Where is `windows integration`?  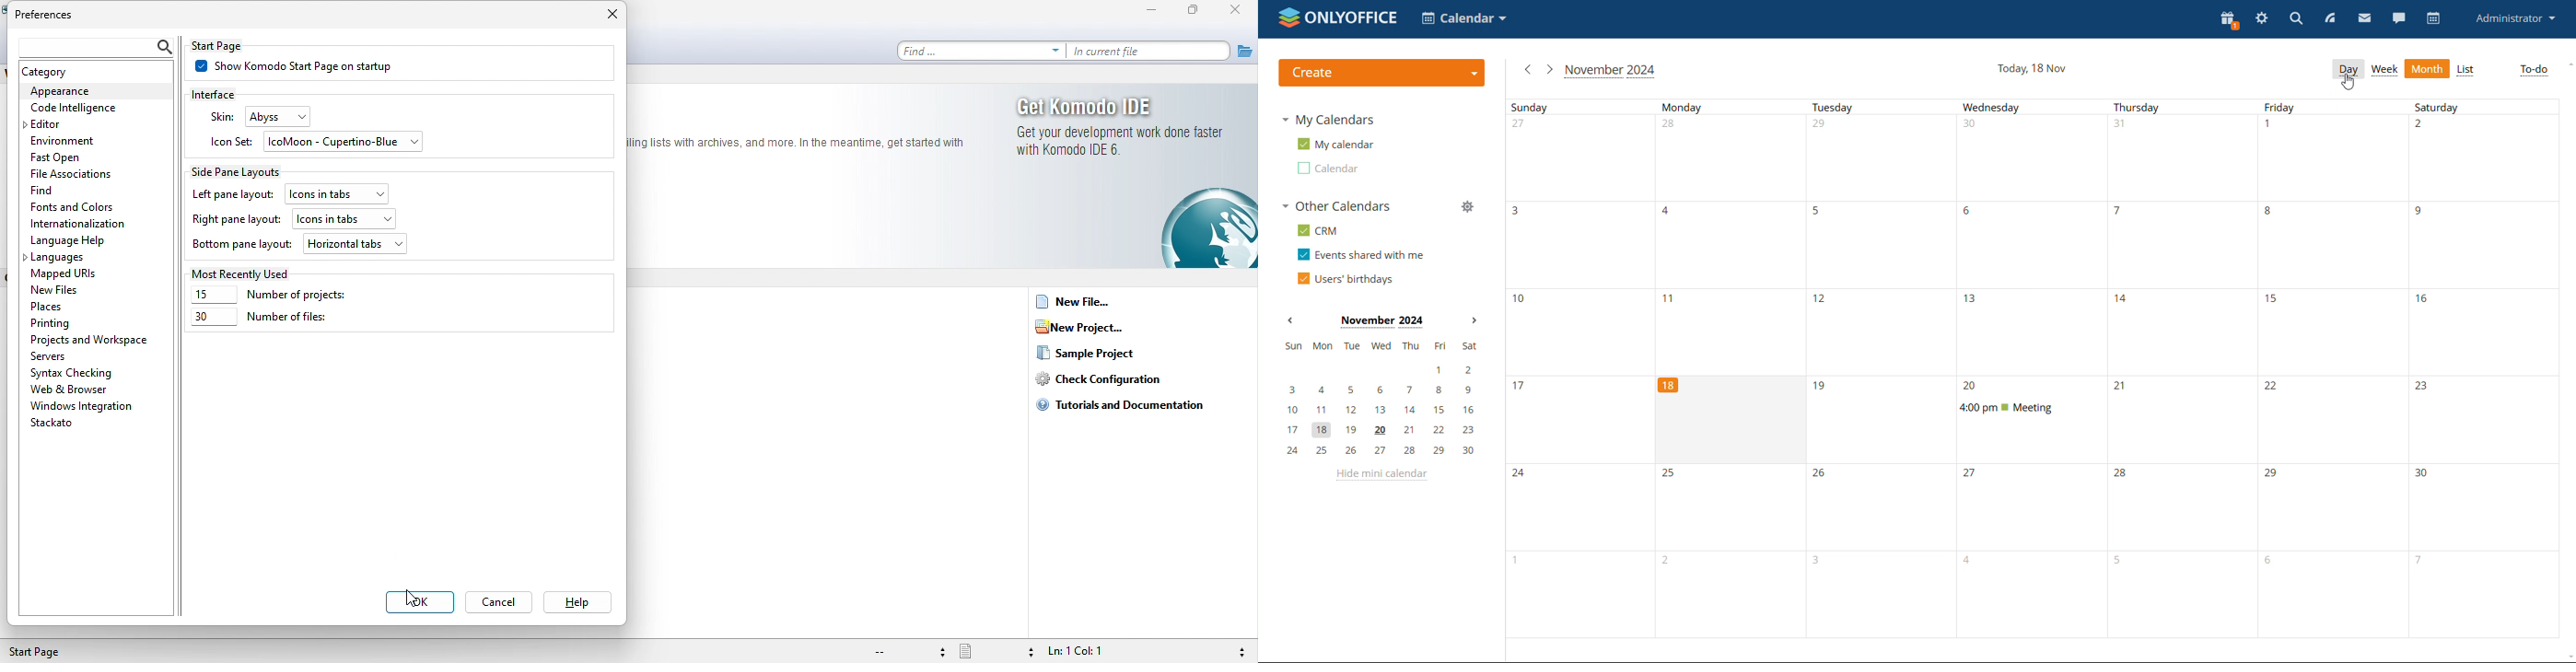
windows integration is located at coordinates (82, 406).